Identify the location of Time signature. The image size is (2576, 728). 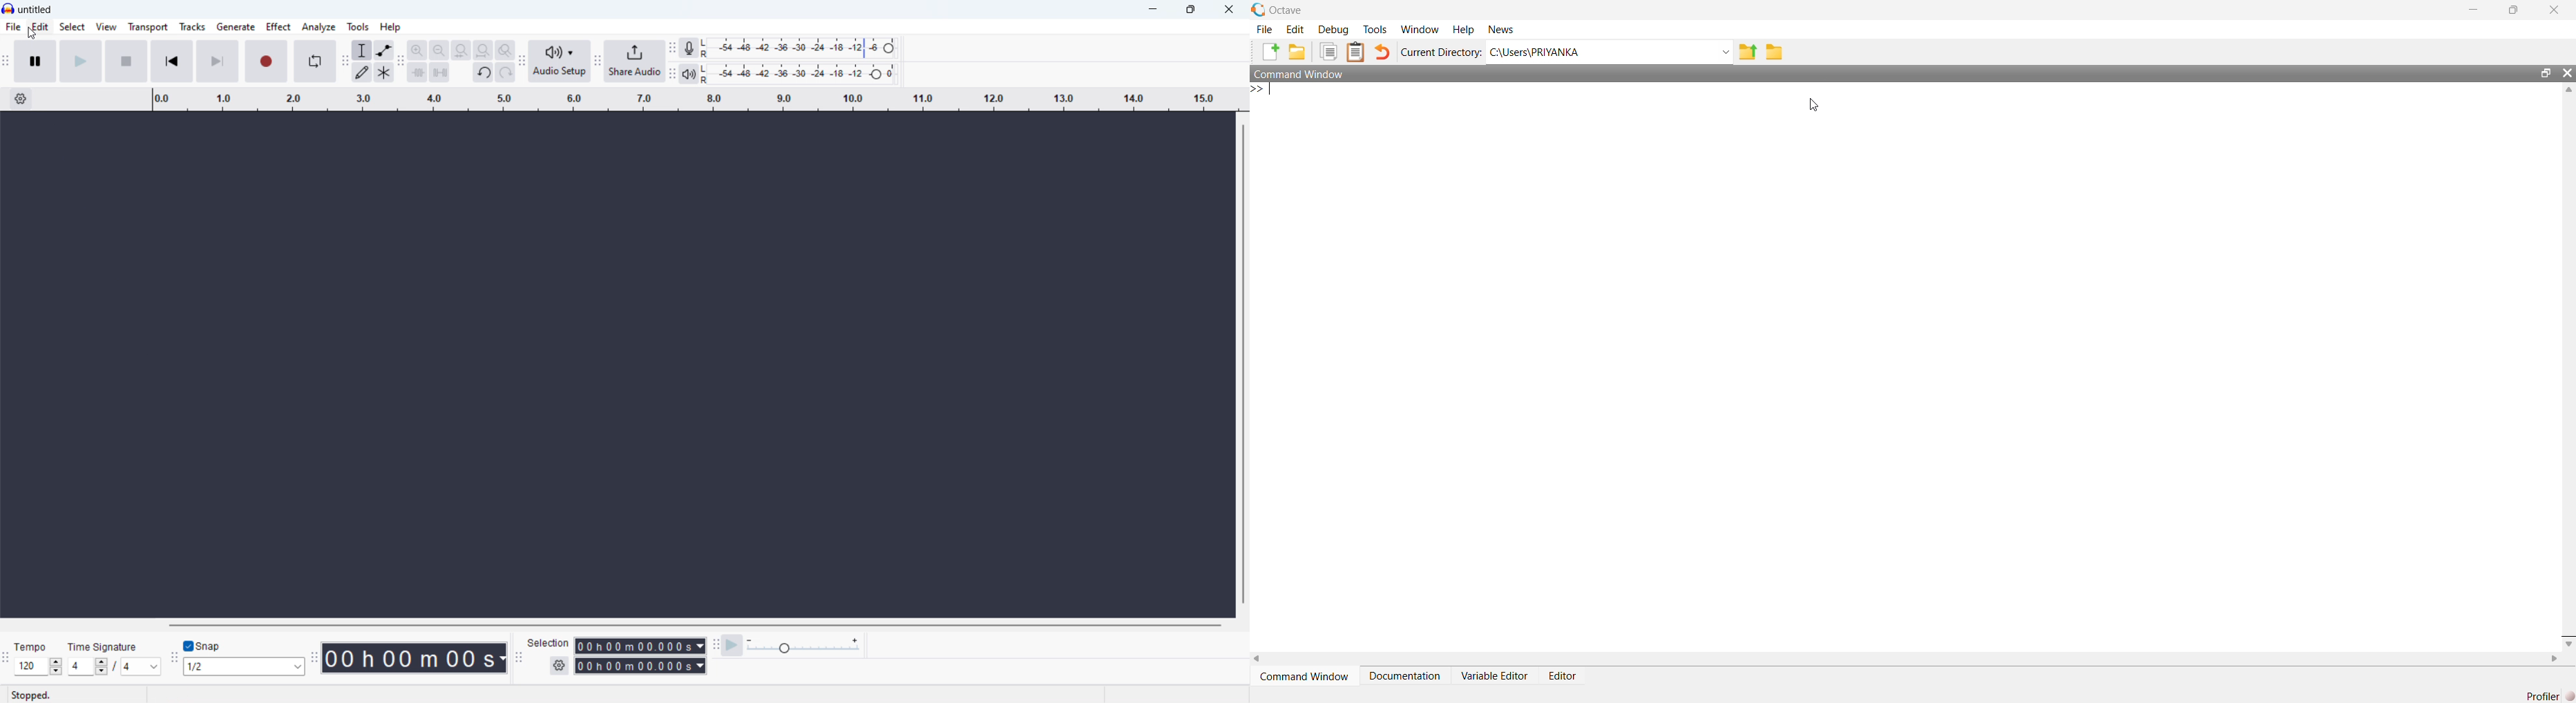
(105, 646).